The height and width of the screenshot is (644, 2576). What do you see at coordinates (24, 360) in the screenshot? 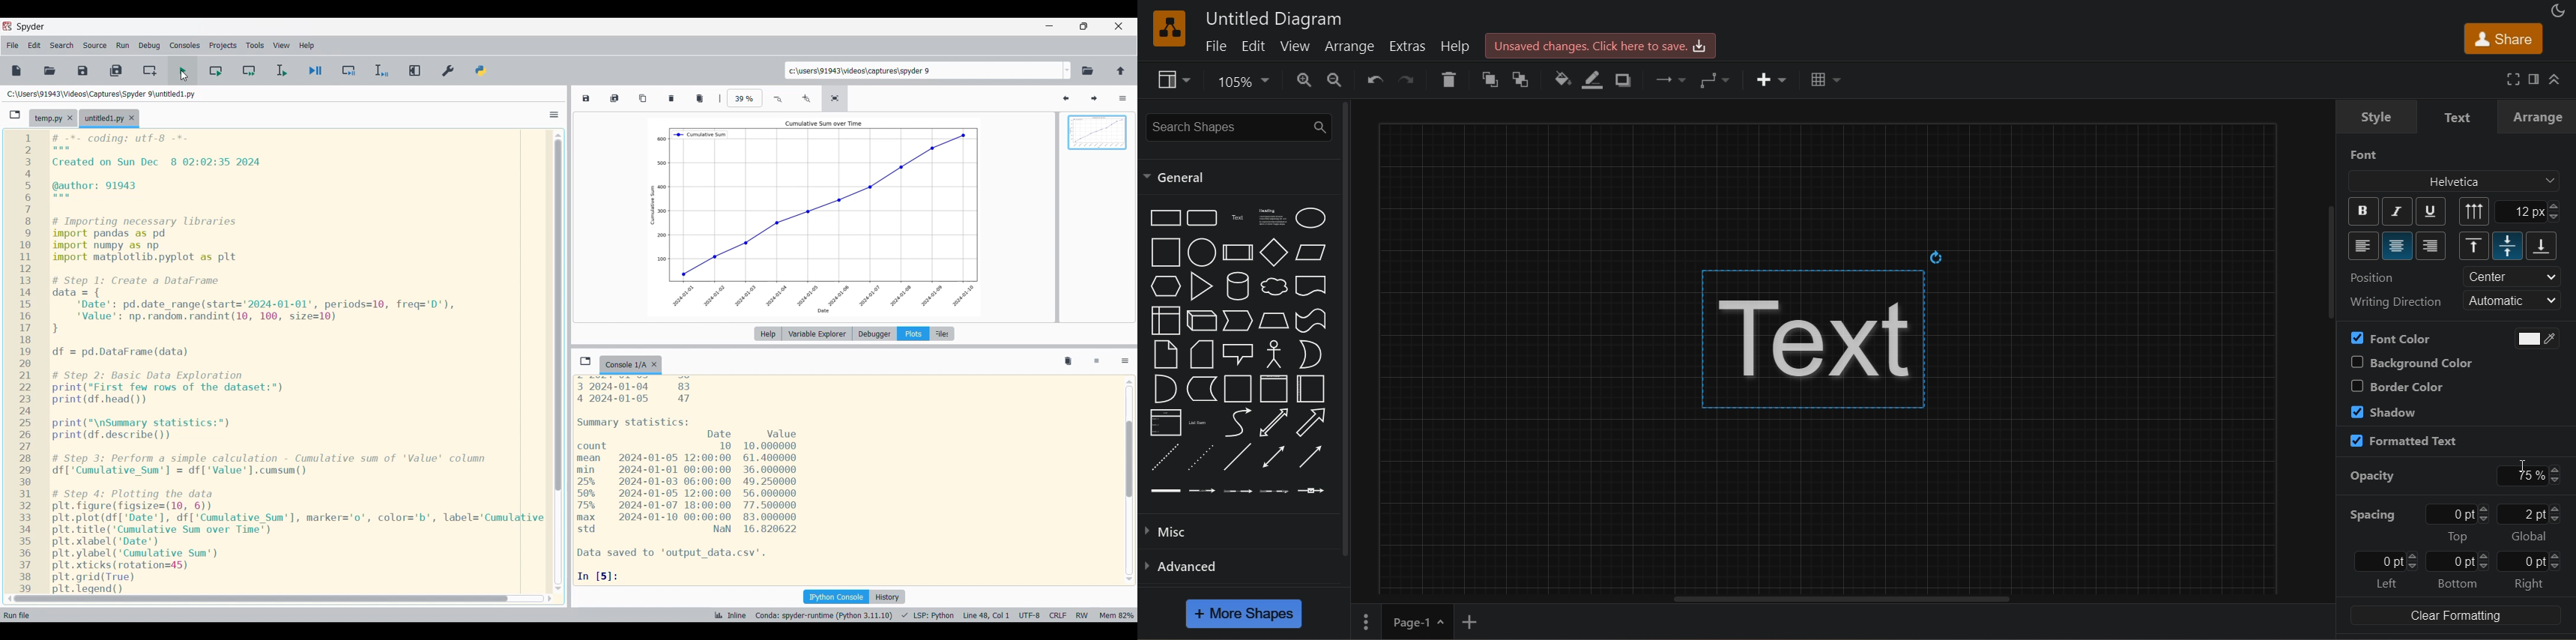
I see `123456789101112131419161718292021222324252627282930313233343536373839` at bounding box center [24, 360].